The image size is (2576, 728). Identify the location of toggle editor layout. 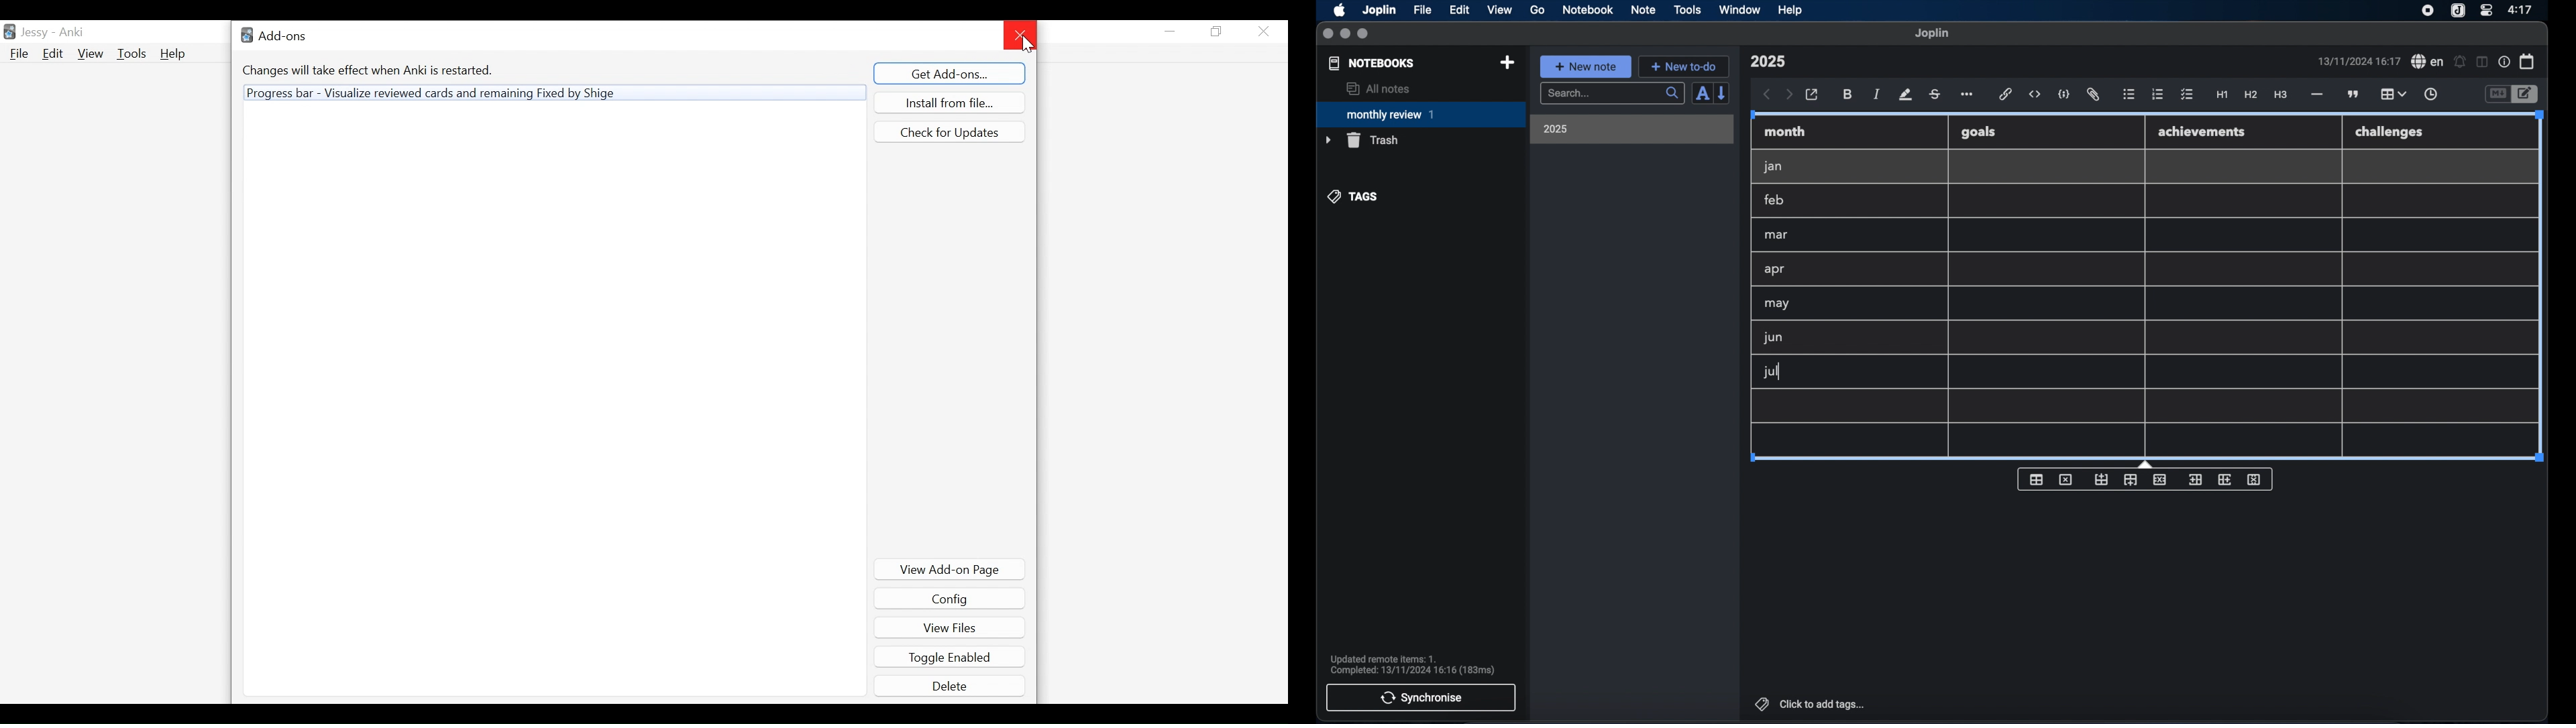
(2483, 62).